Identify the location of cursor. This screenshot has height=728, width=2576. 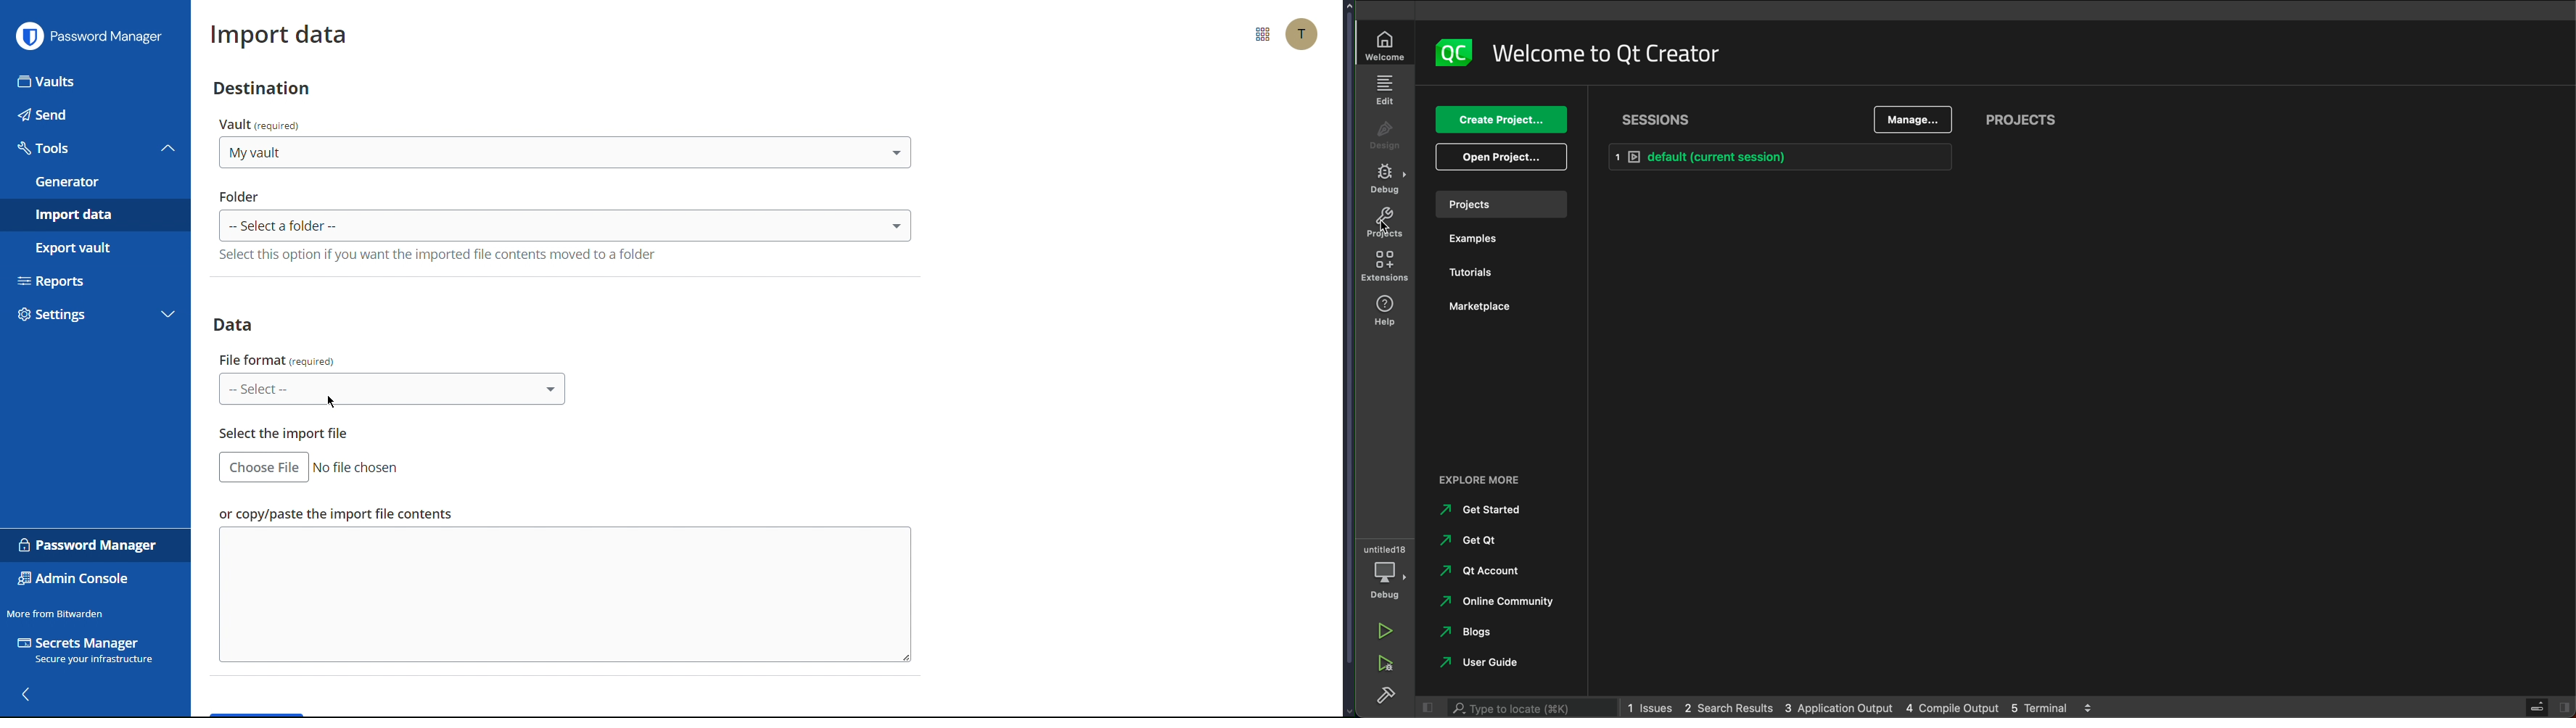
(332, 401).